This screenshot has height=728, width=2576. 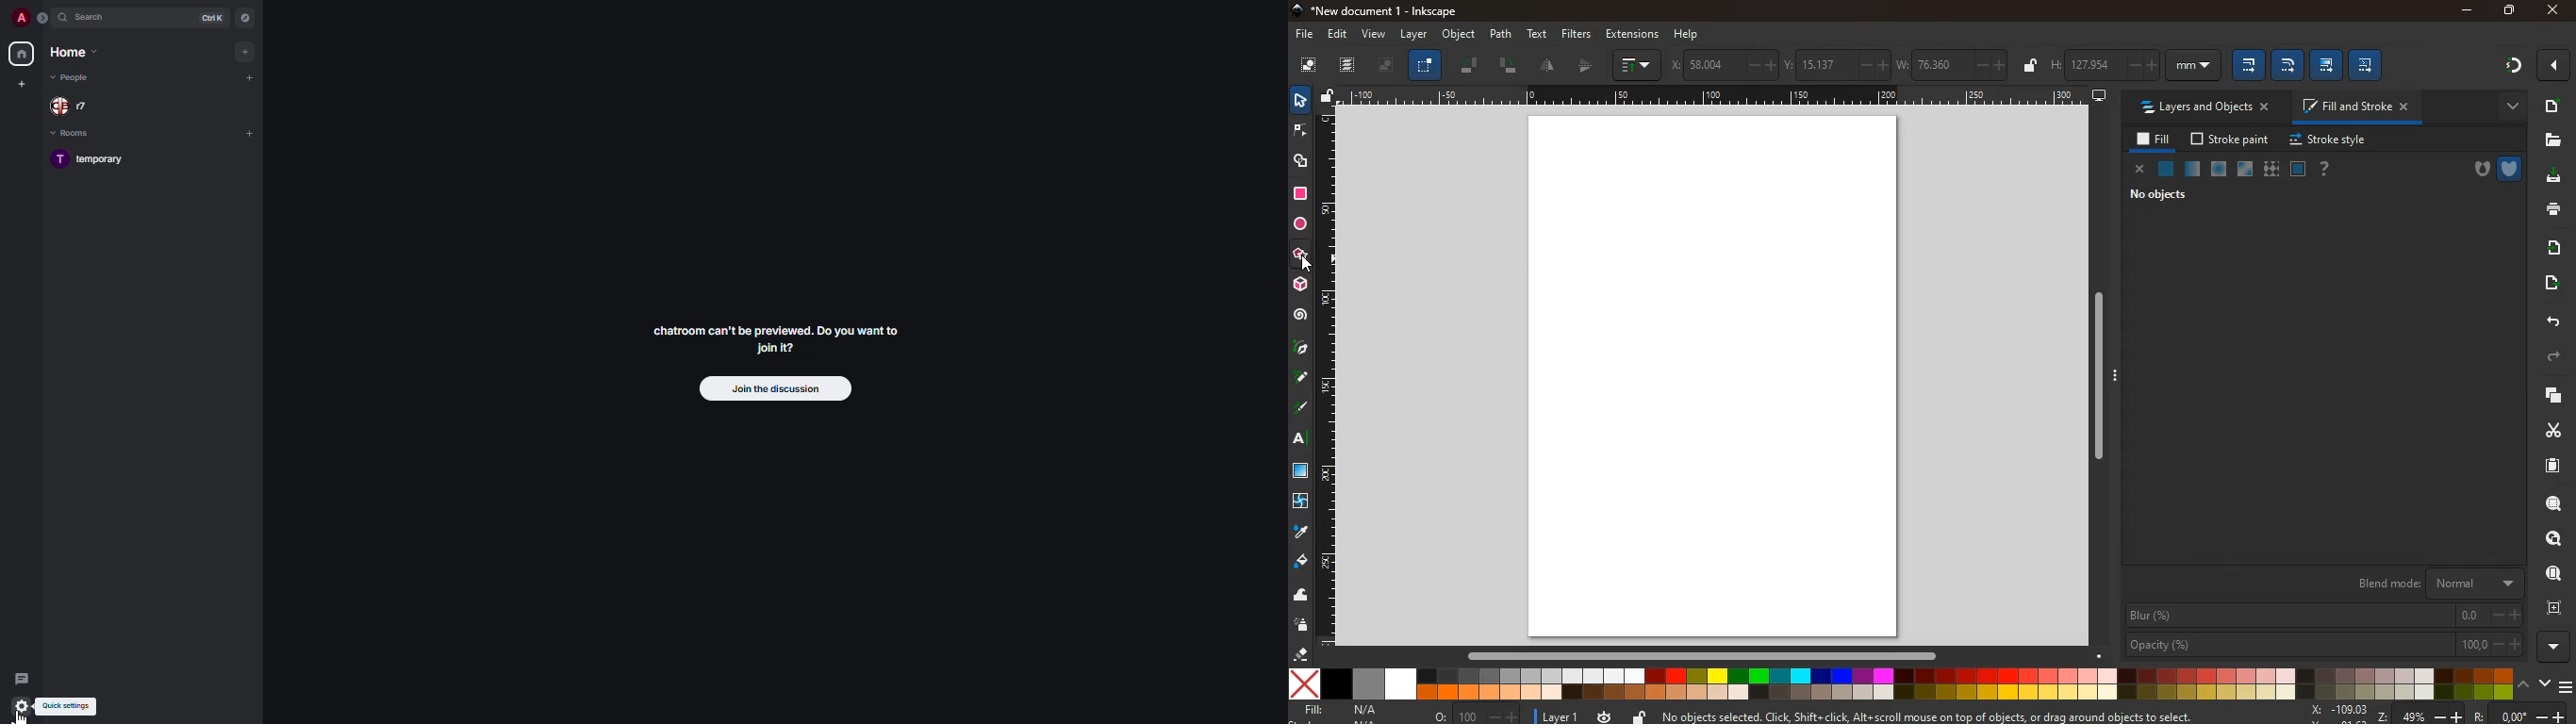 What do you see at coordinates (1384, 11) in the screenshot?
I see `*New document 1 - inkscape` at bounding box center [1384, 11].